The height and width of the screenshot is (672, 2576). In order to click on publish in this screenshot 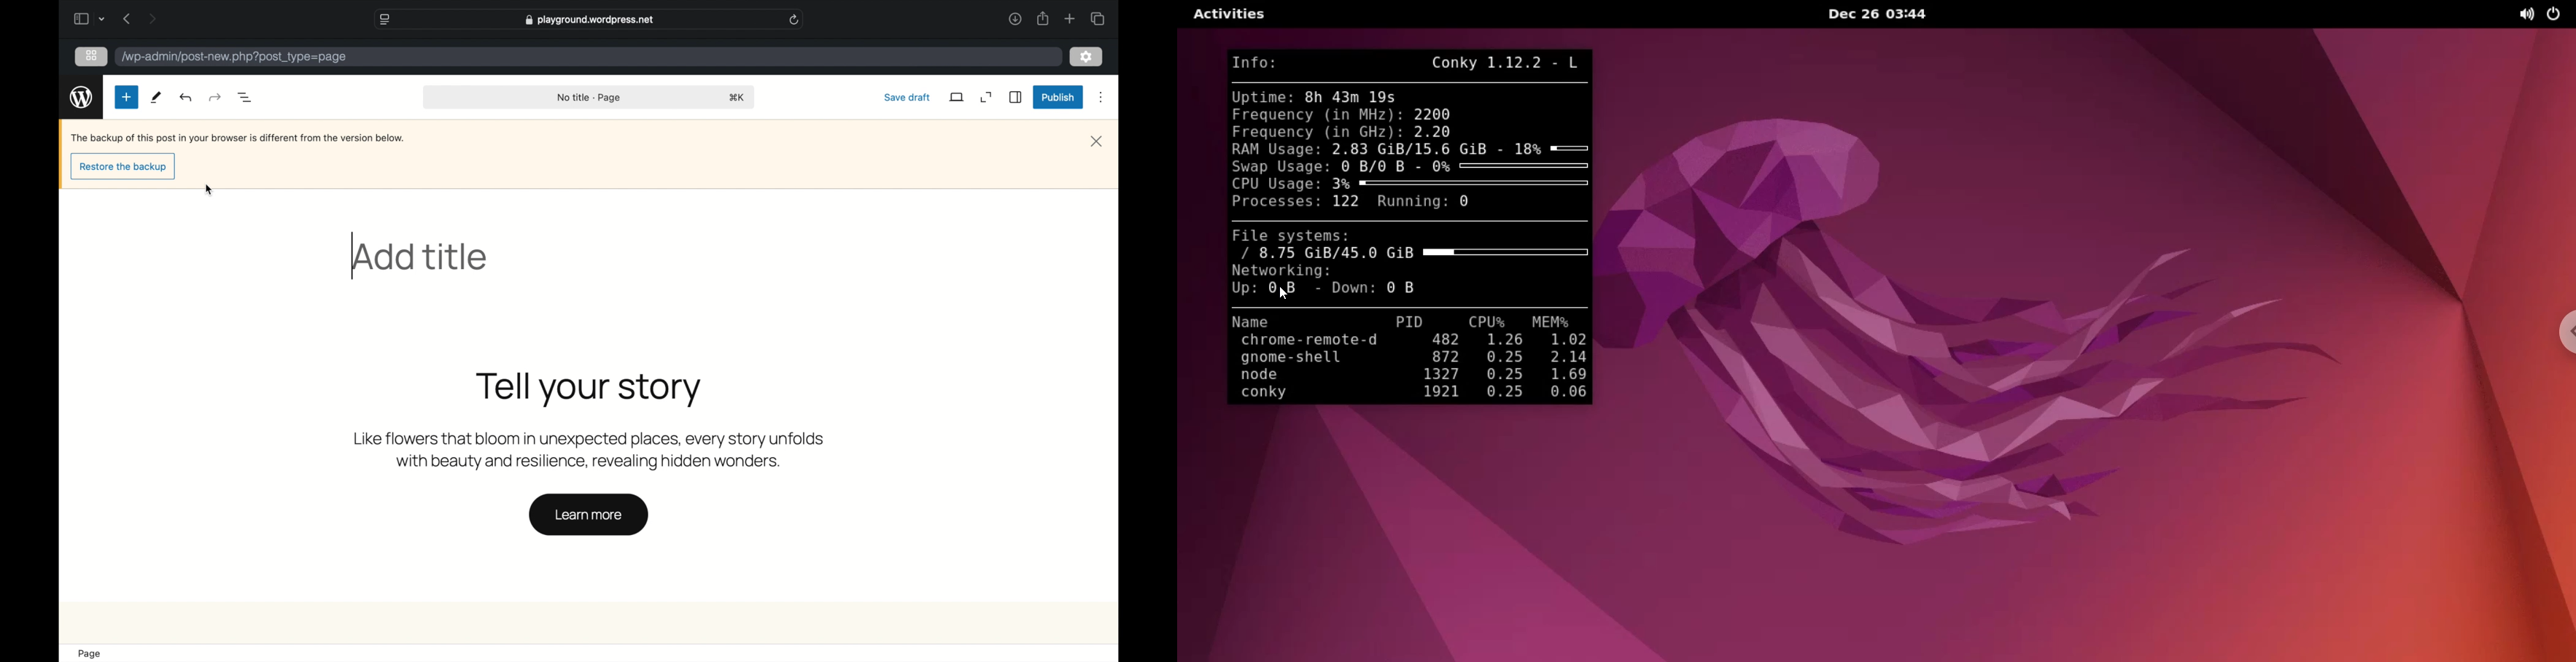, I will do `click(1057, 97)`.